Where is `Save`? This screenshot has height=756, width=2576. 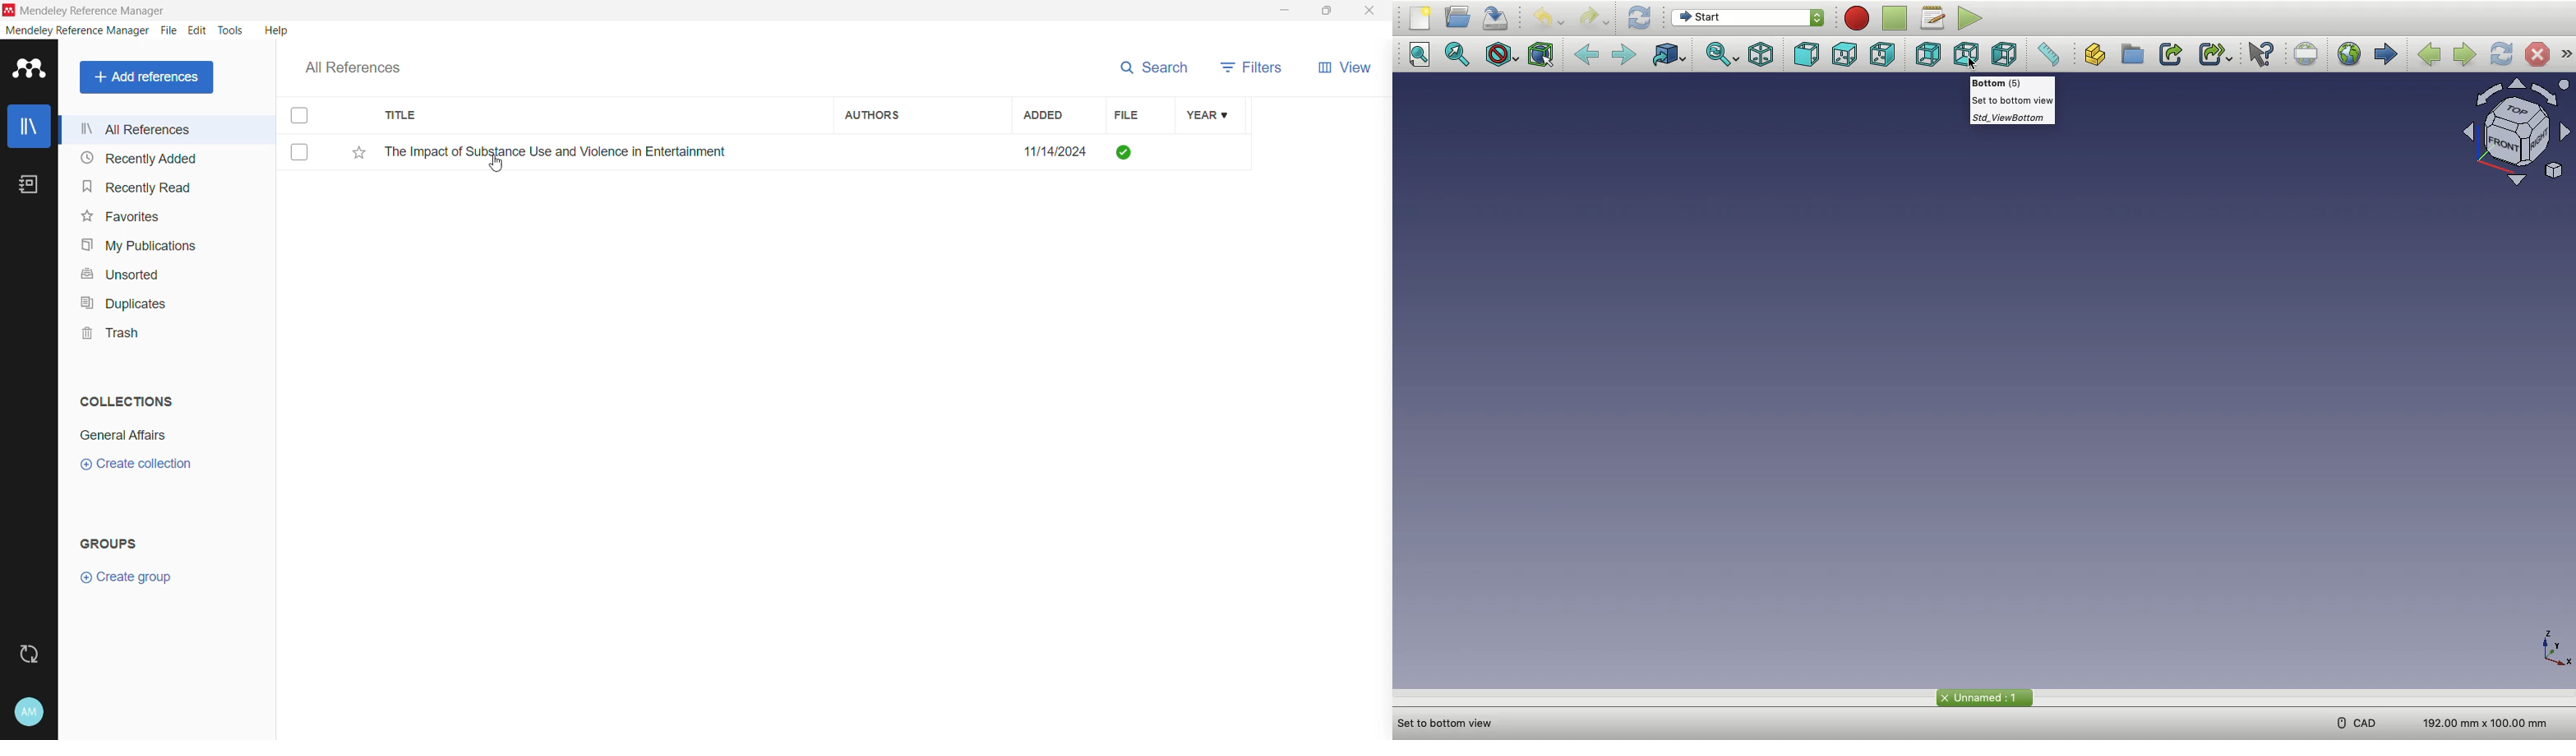 Save is located at coordinates (1499, 18).